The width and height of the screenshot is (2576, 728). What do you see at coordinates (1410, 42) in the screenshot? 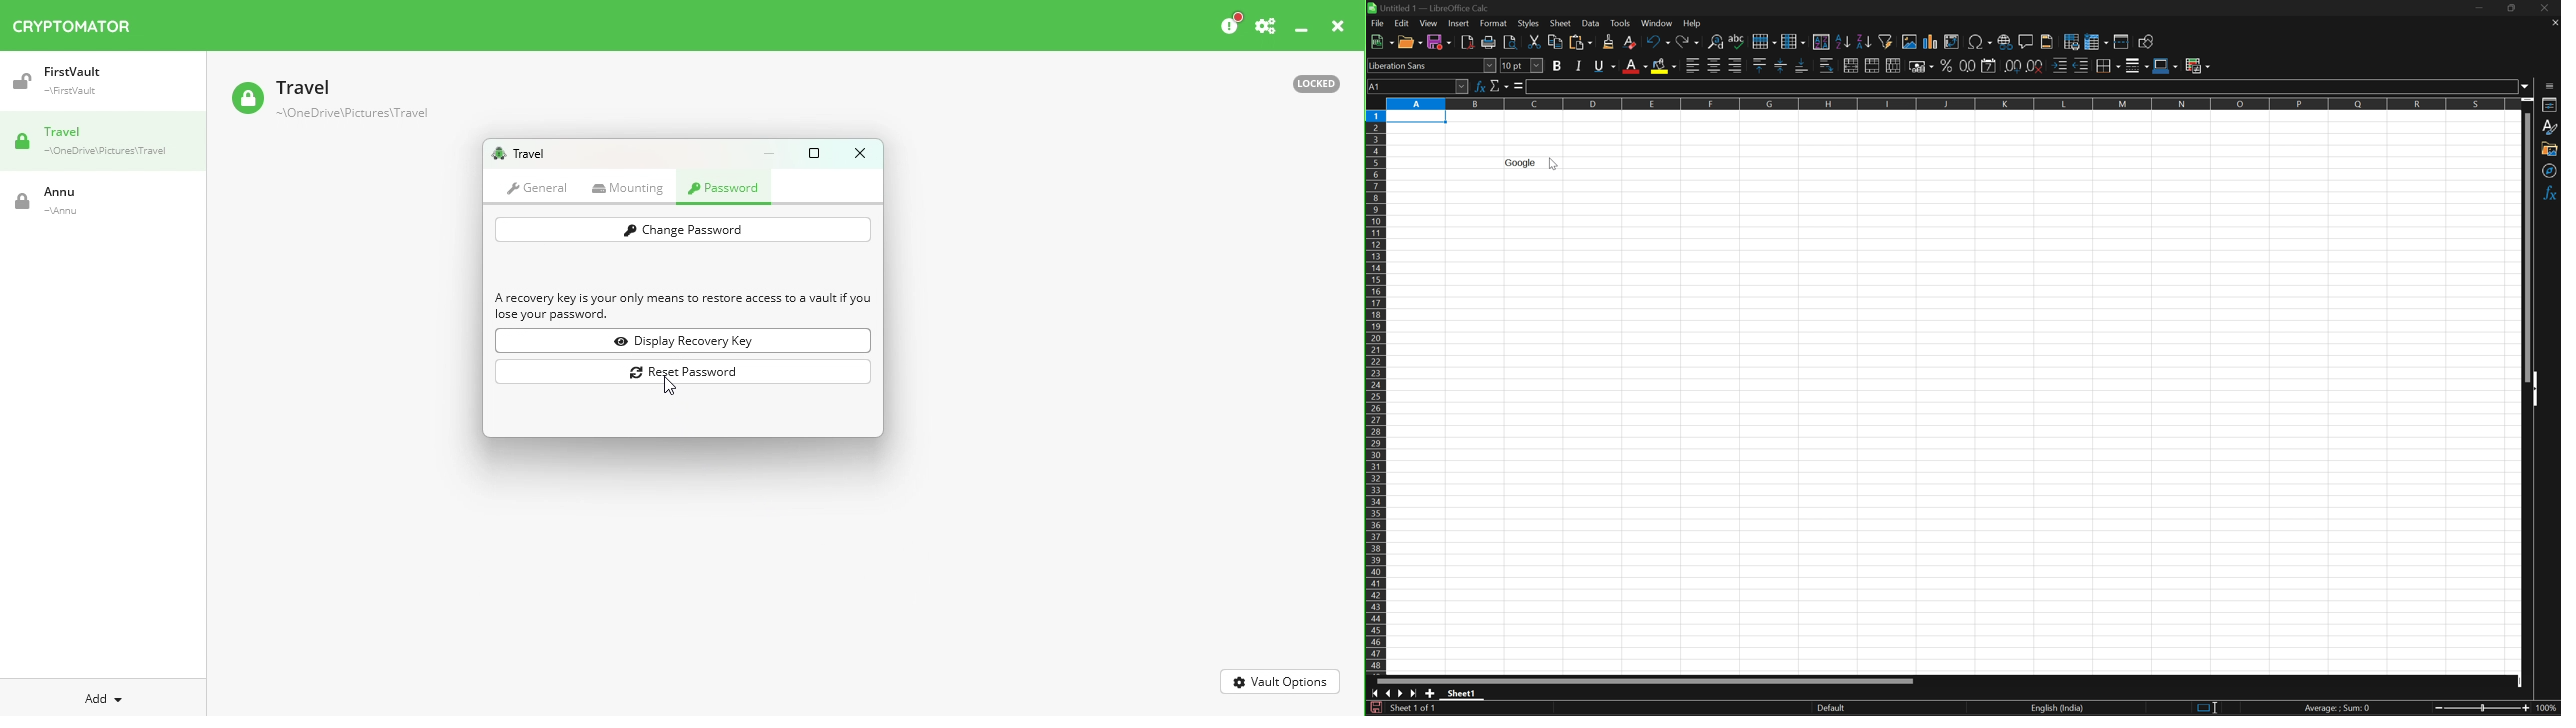
I see `Open` at bounding box center [1410, 42].